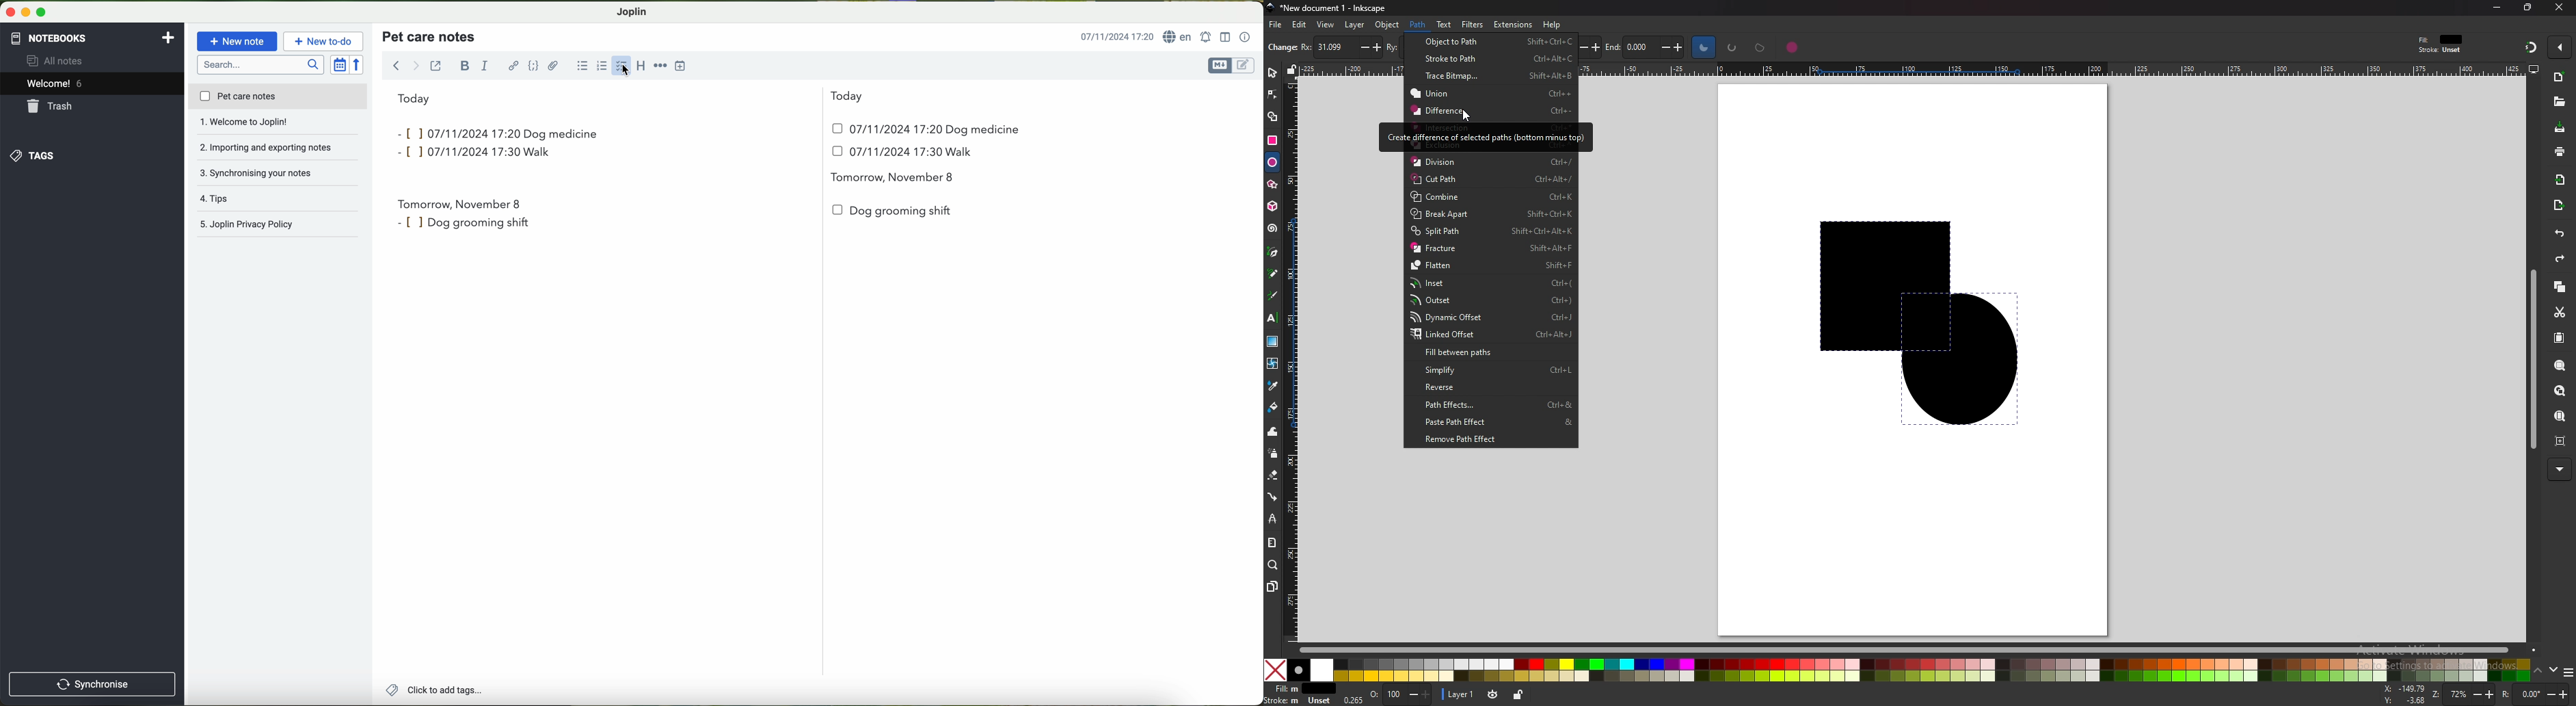  I want to click on Dog grooming shift, so click(462, 221).